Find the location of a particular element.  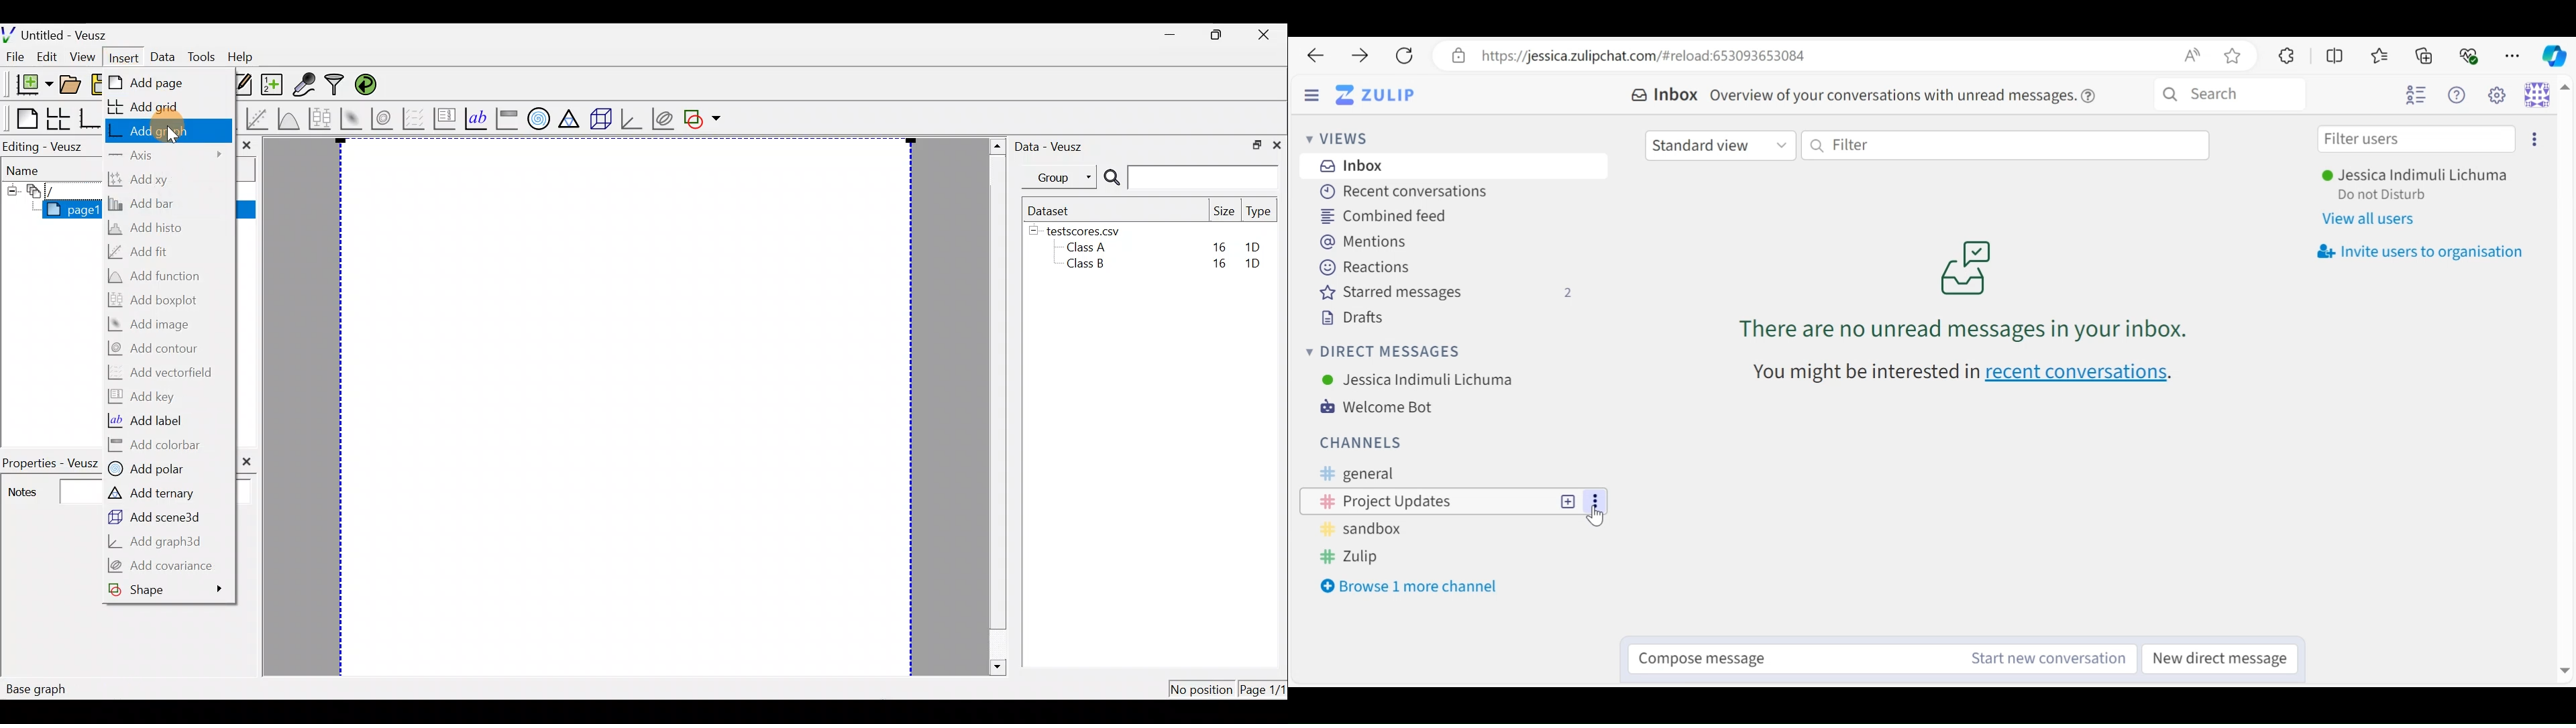

View all users is located at coordinates (2377, 220).